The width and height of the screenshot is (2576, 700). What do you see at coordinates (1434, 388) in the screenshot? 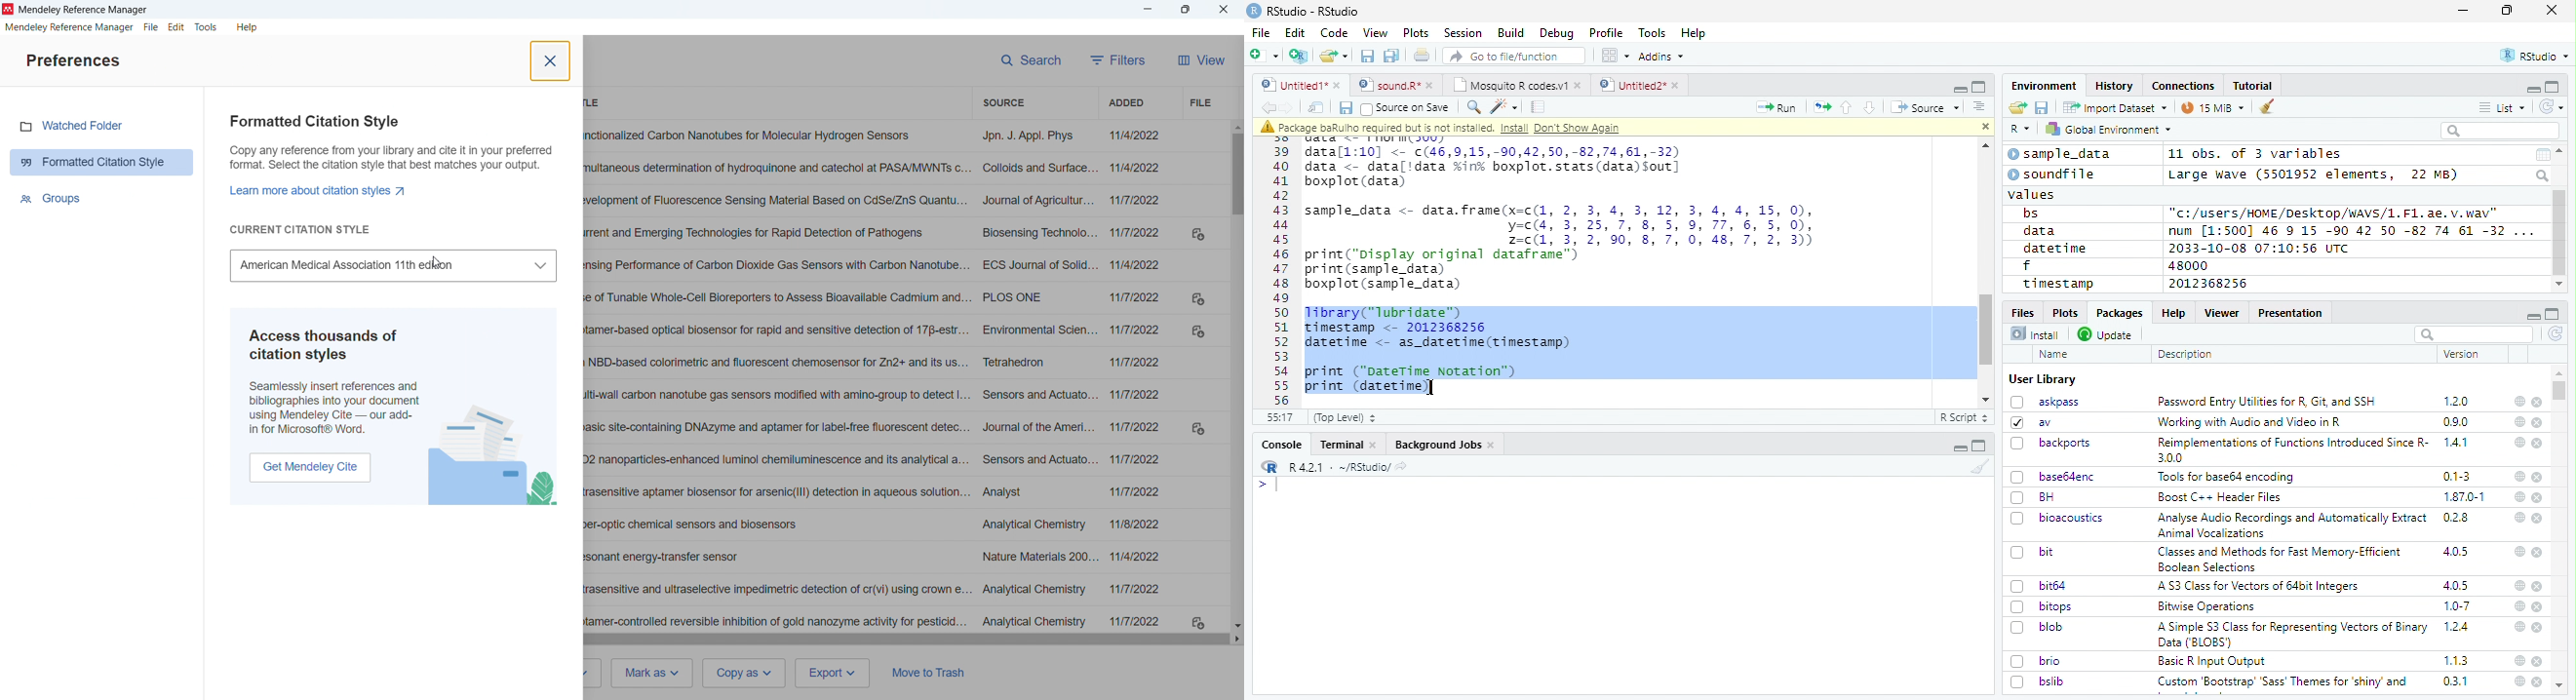
I see `cursor` at bounding box center [1434, 388].